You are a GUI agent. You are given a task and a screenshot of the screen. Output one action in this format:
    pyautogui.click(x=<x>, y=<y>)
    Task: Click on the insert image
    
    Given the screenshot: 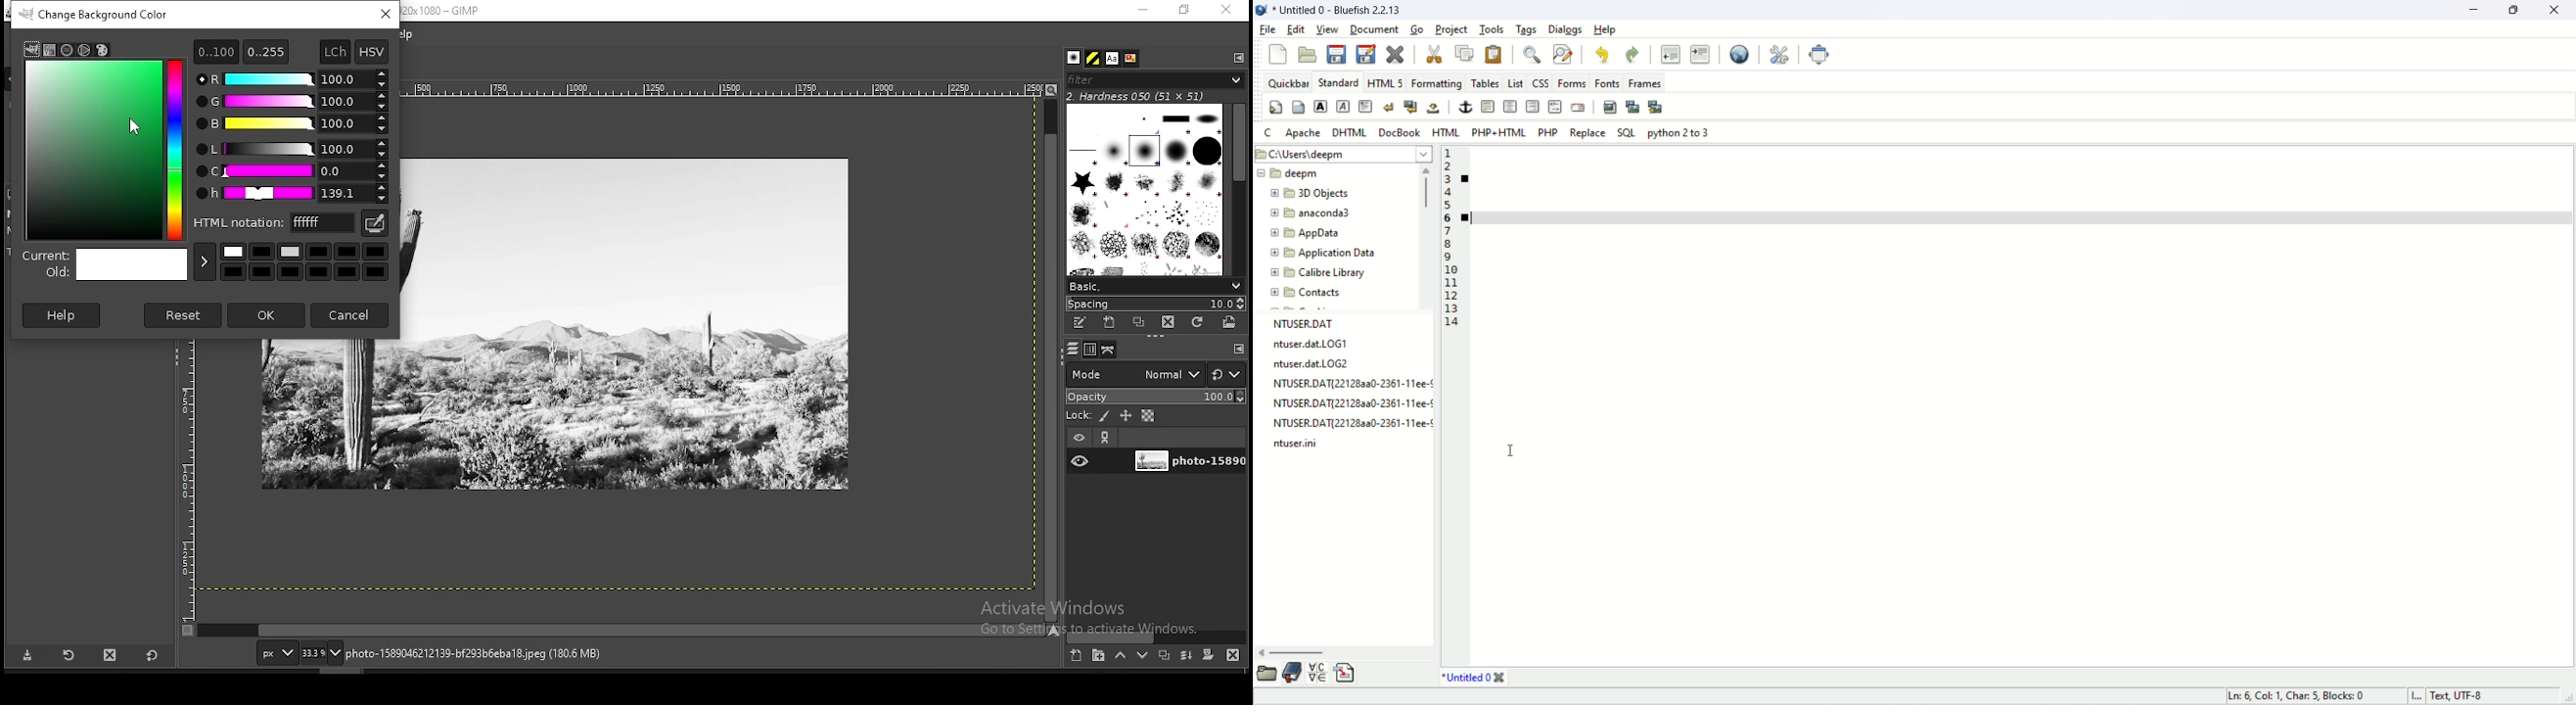 What is the action you would take?
    pyautogui.click(x=1611, y=106)
    